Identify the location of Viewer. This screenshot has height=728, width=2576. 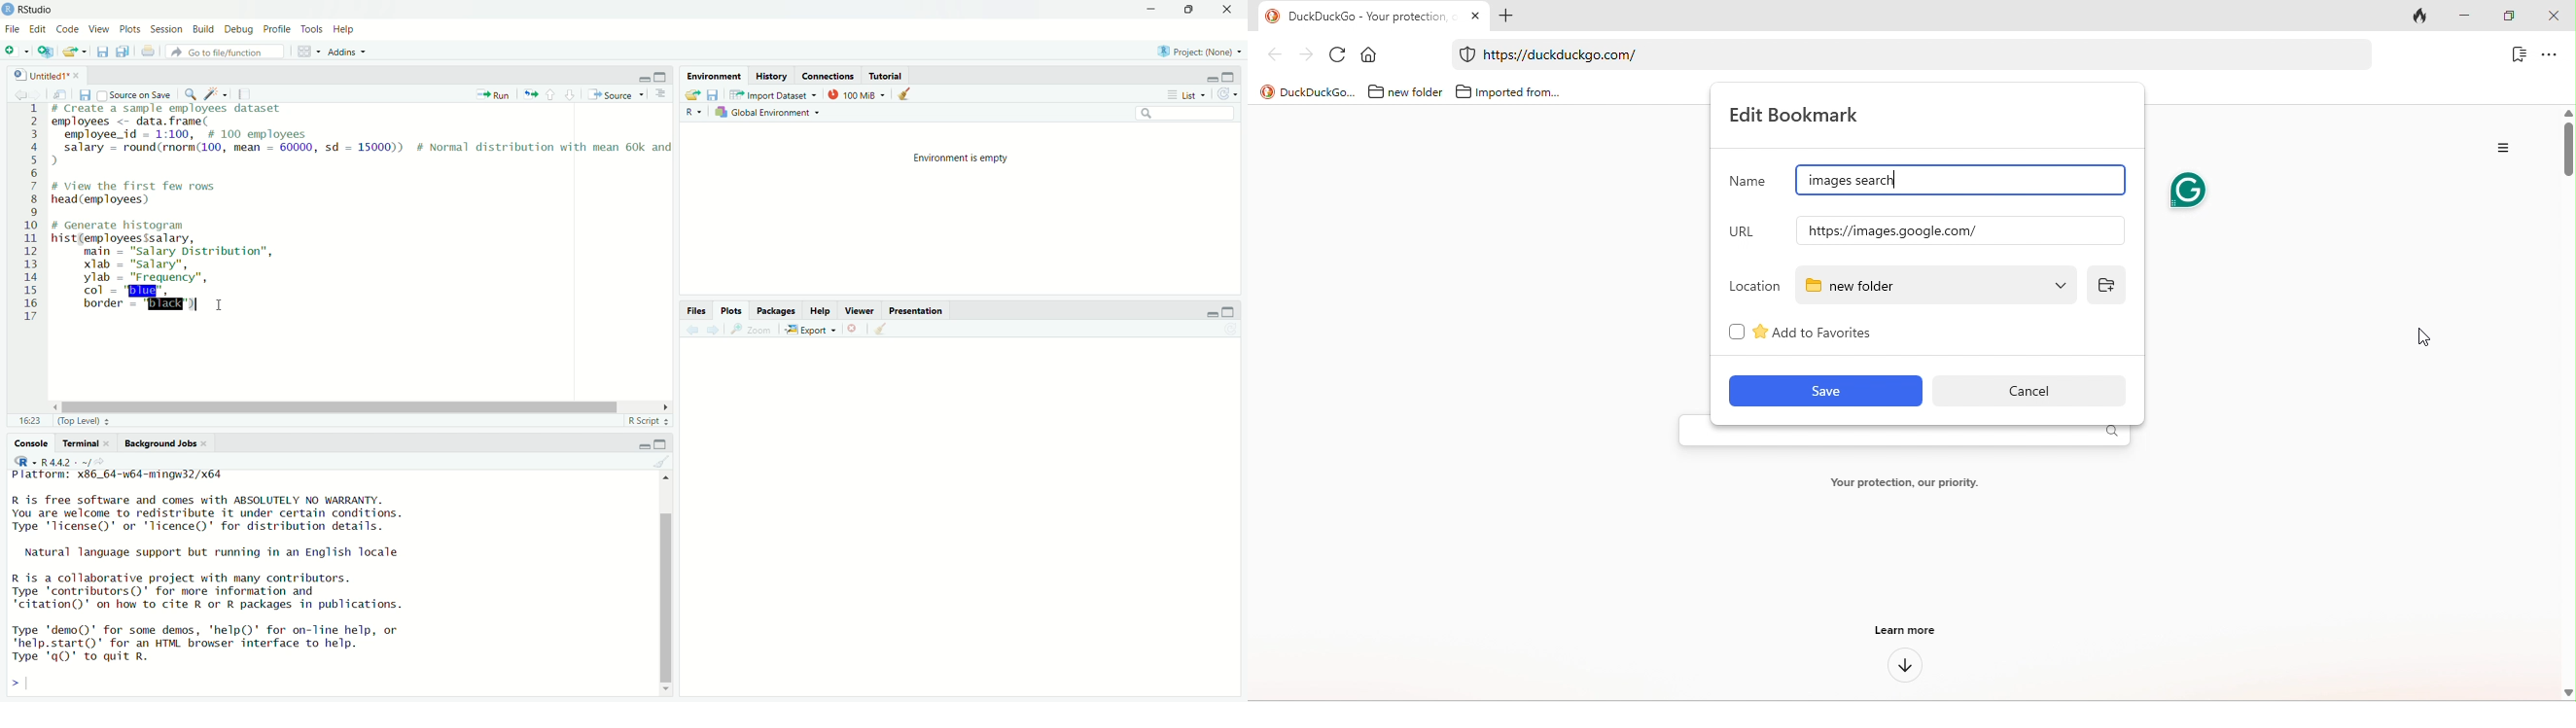
(860, 310).